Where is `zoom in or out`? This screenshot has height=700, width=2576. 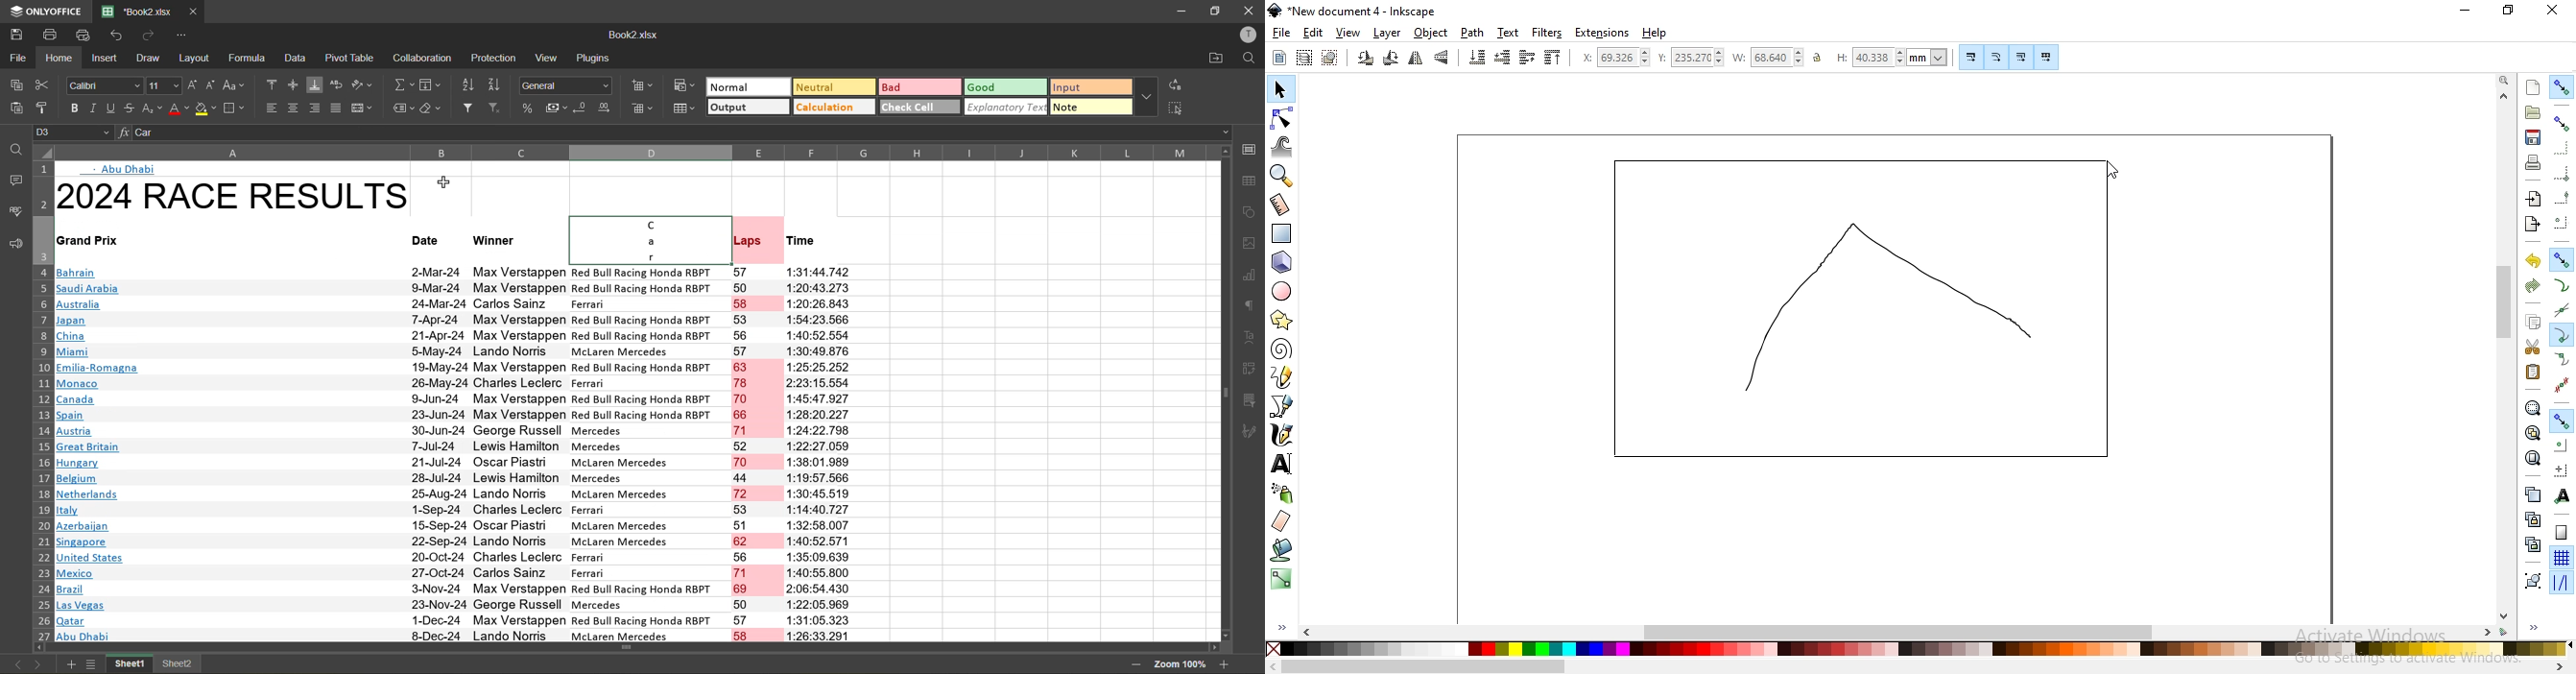
zoom in or out is located at coordinates (1279, 176).